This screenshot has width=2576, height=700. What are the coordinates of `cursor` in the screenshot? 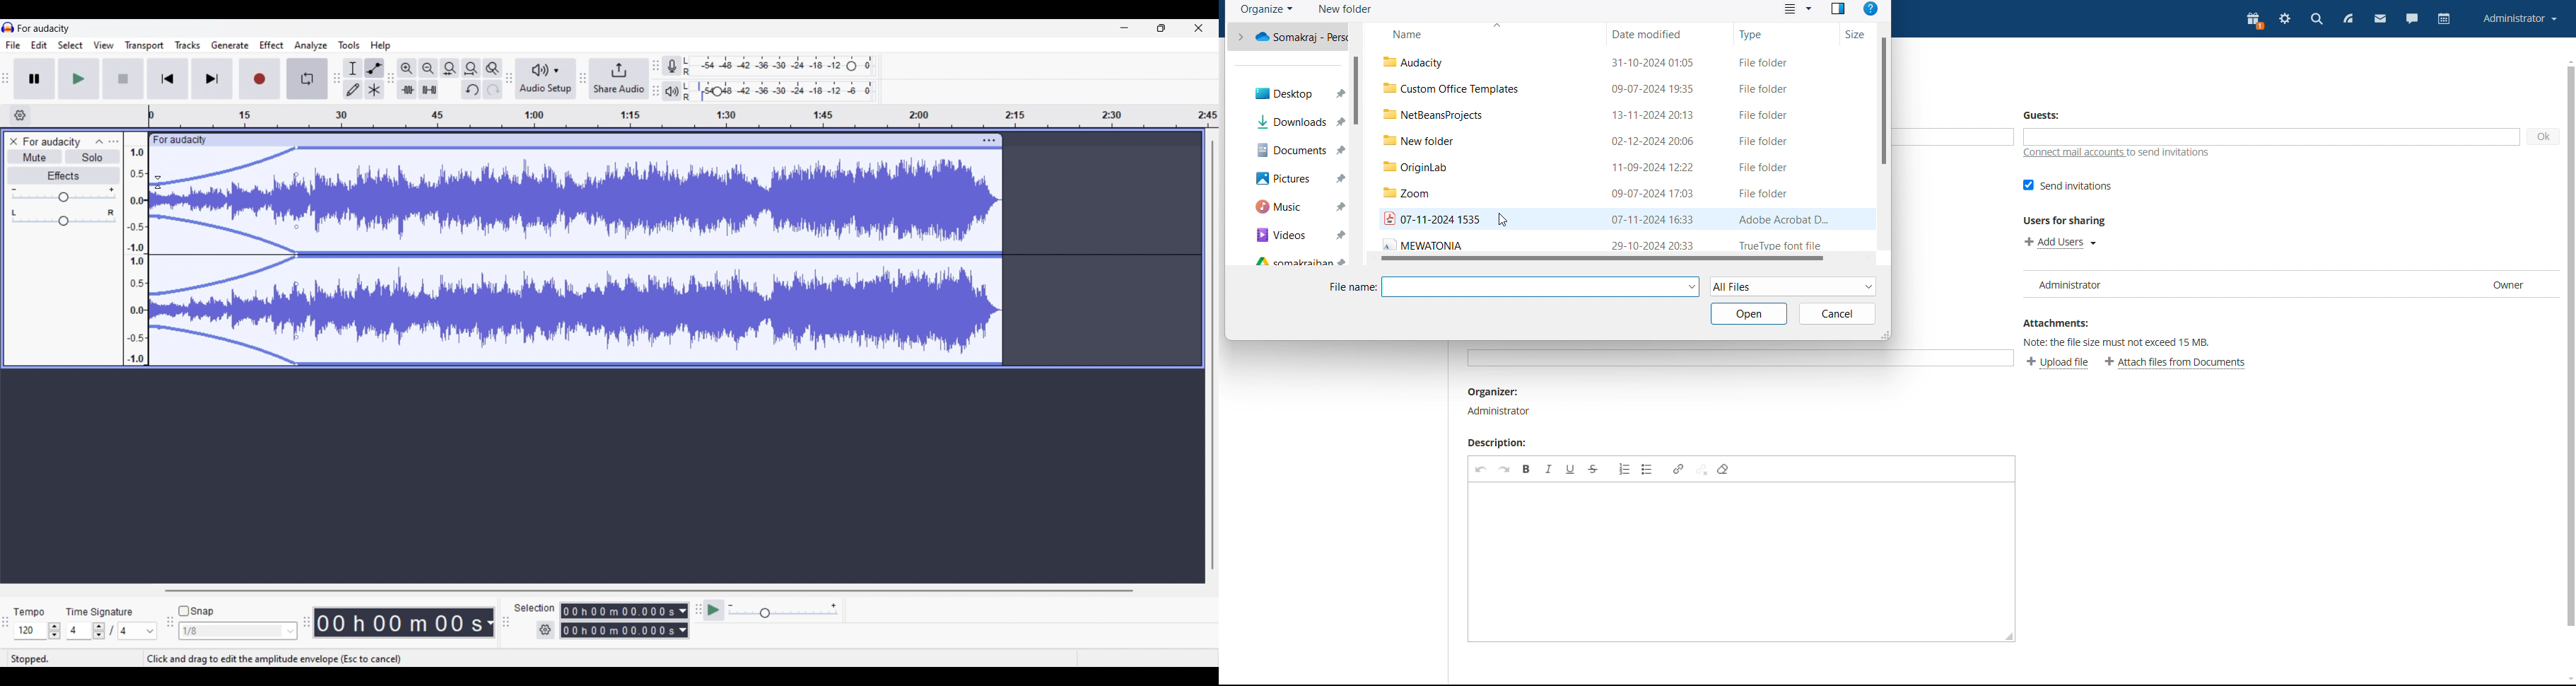 It's located at (159, 182).